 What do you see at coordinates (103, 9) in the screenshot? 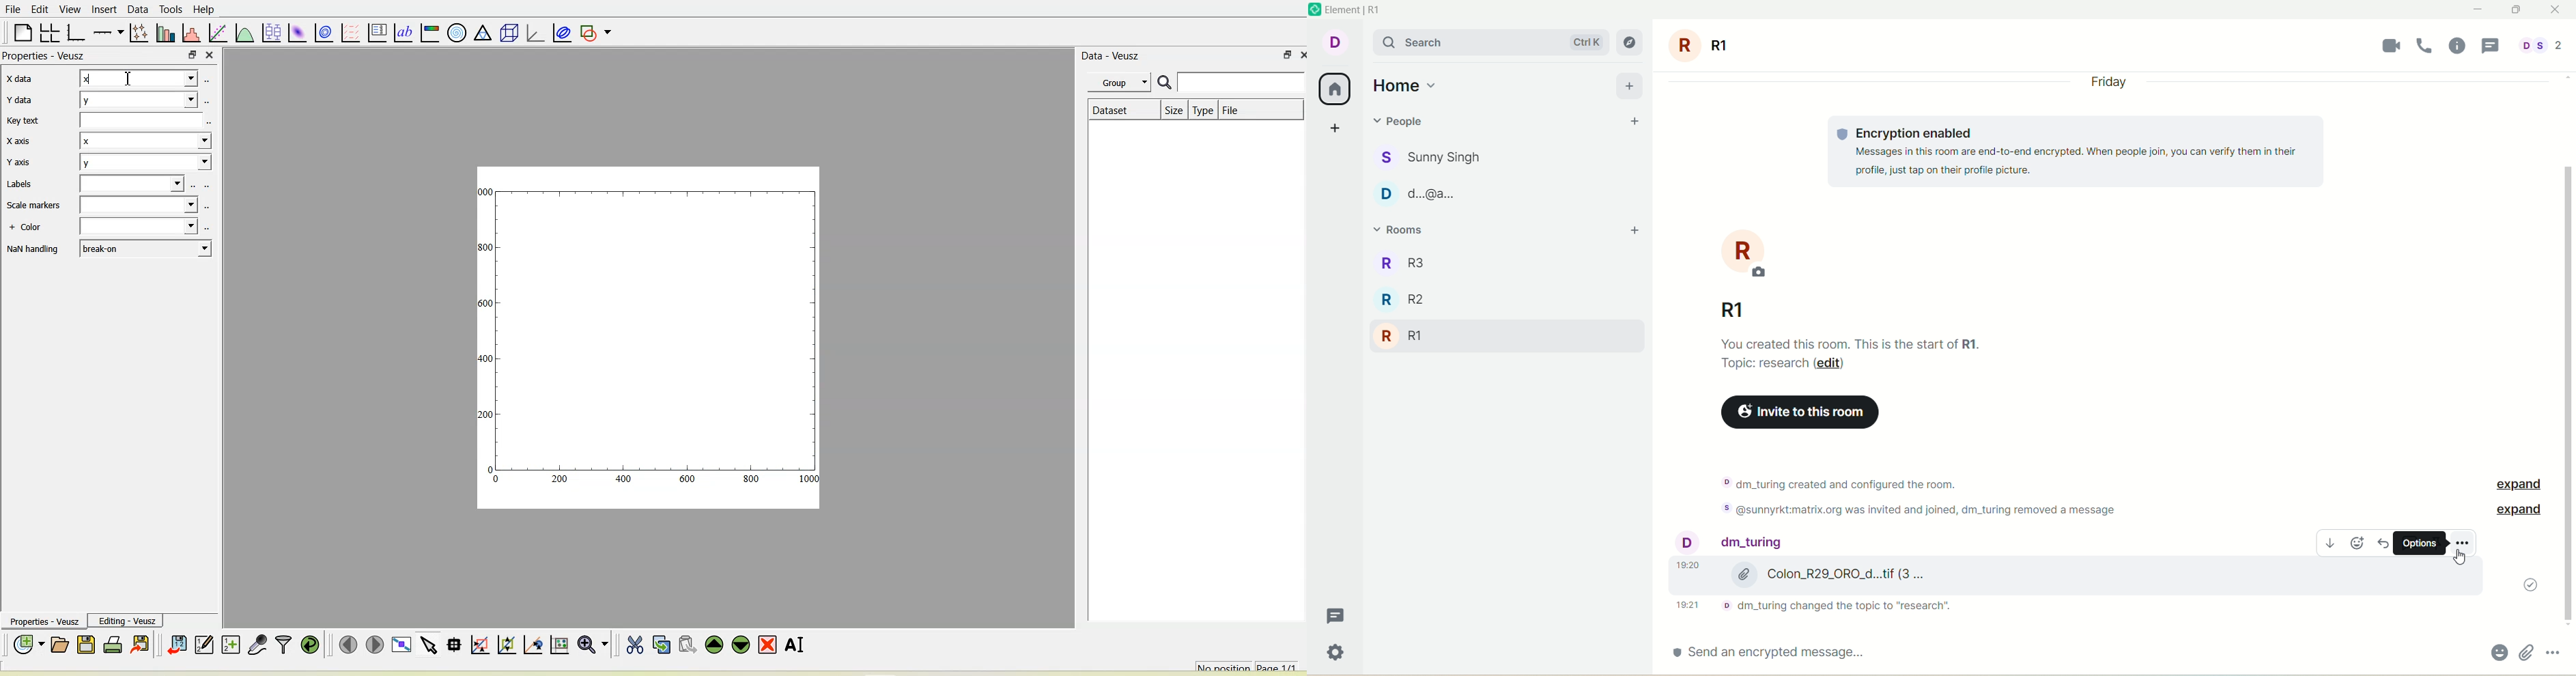
I see `Insert` at bounding box center [103, 9].